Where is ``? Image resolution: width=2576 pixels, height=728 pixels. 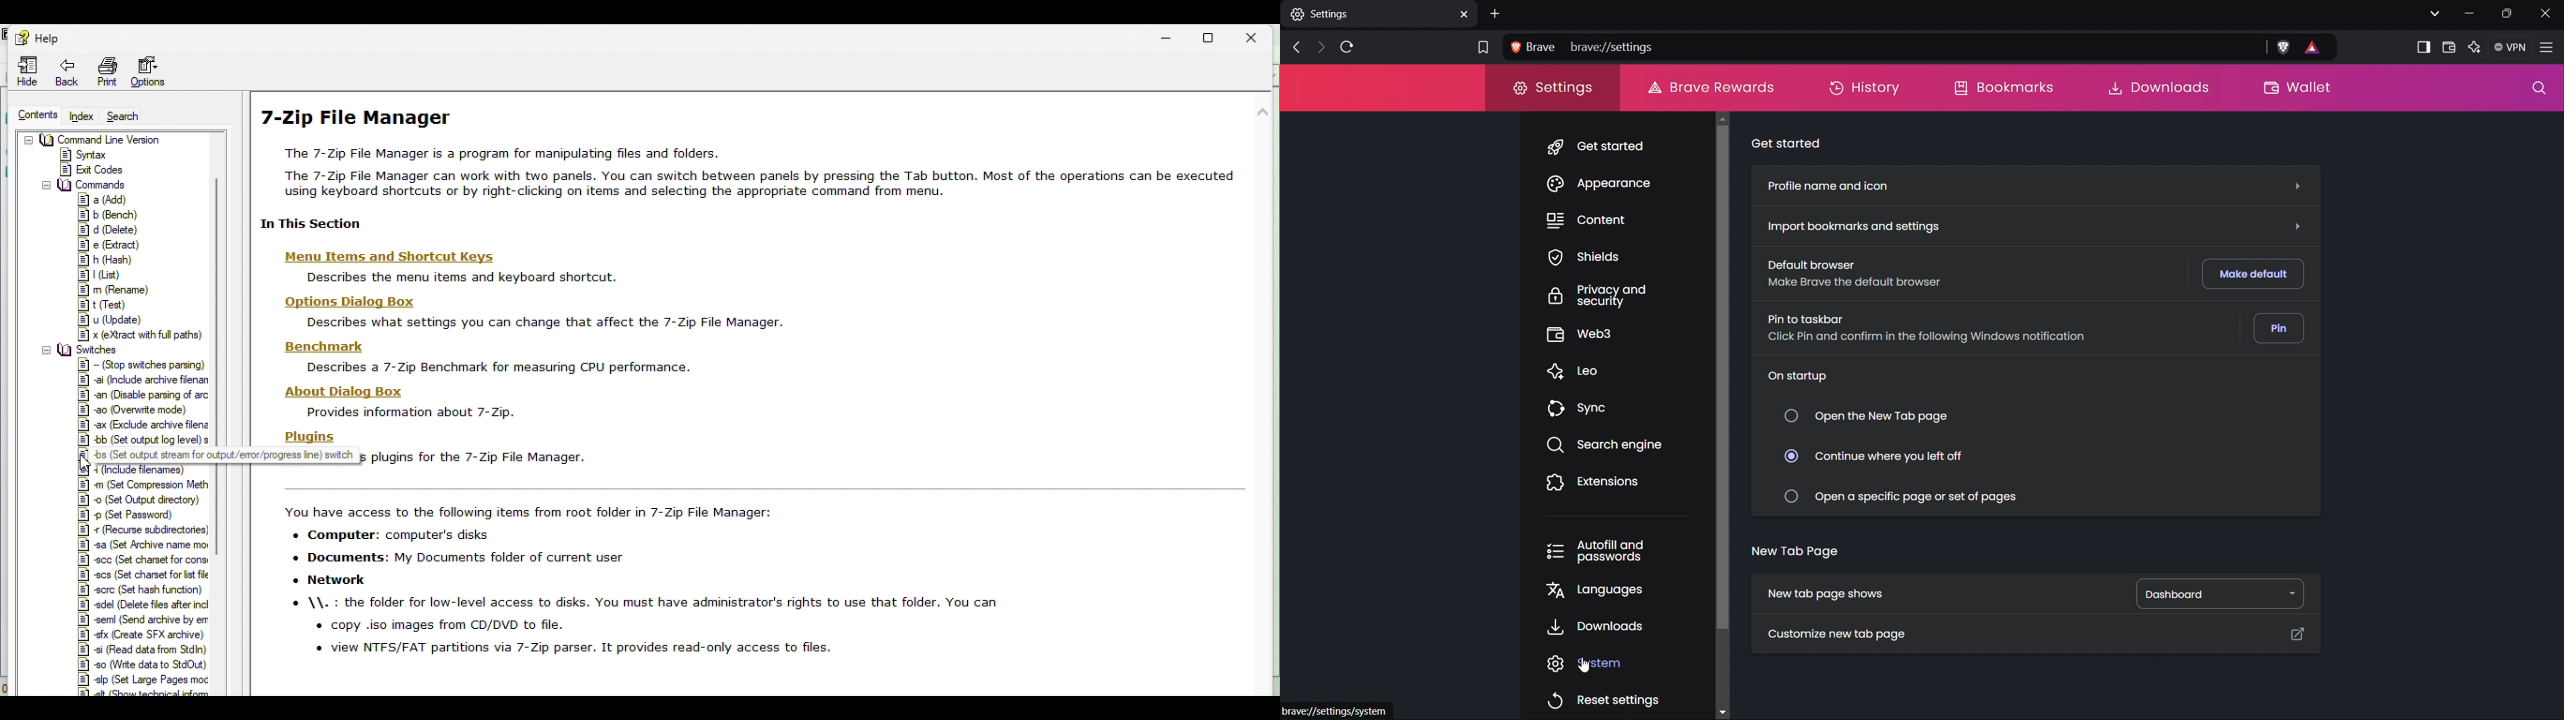
 is located at coordinates (2298, 187).